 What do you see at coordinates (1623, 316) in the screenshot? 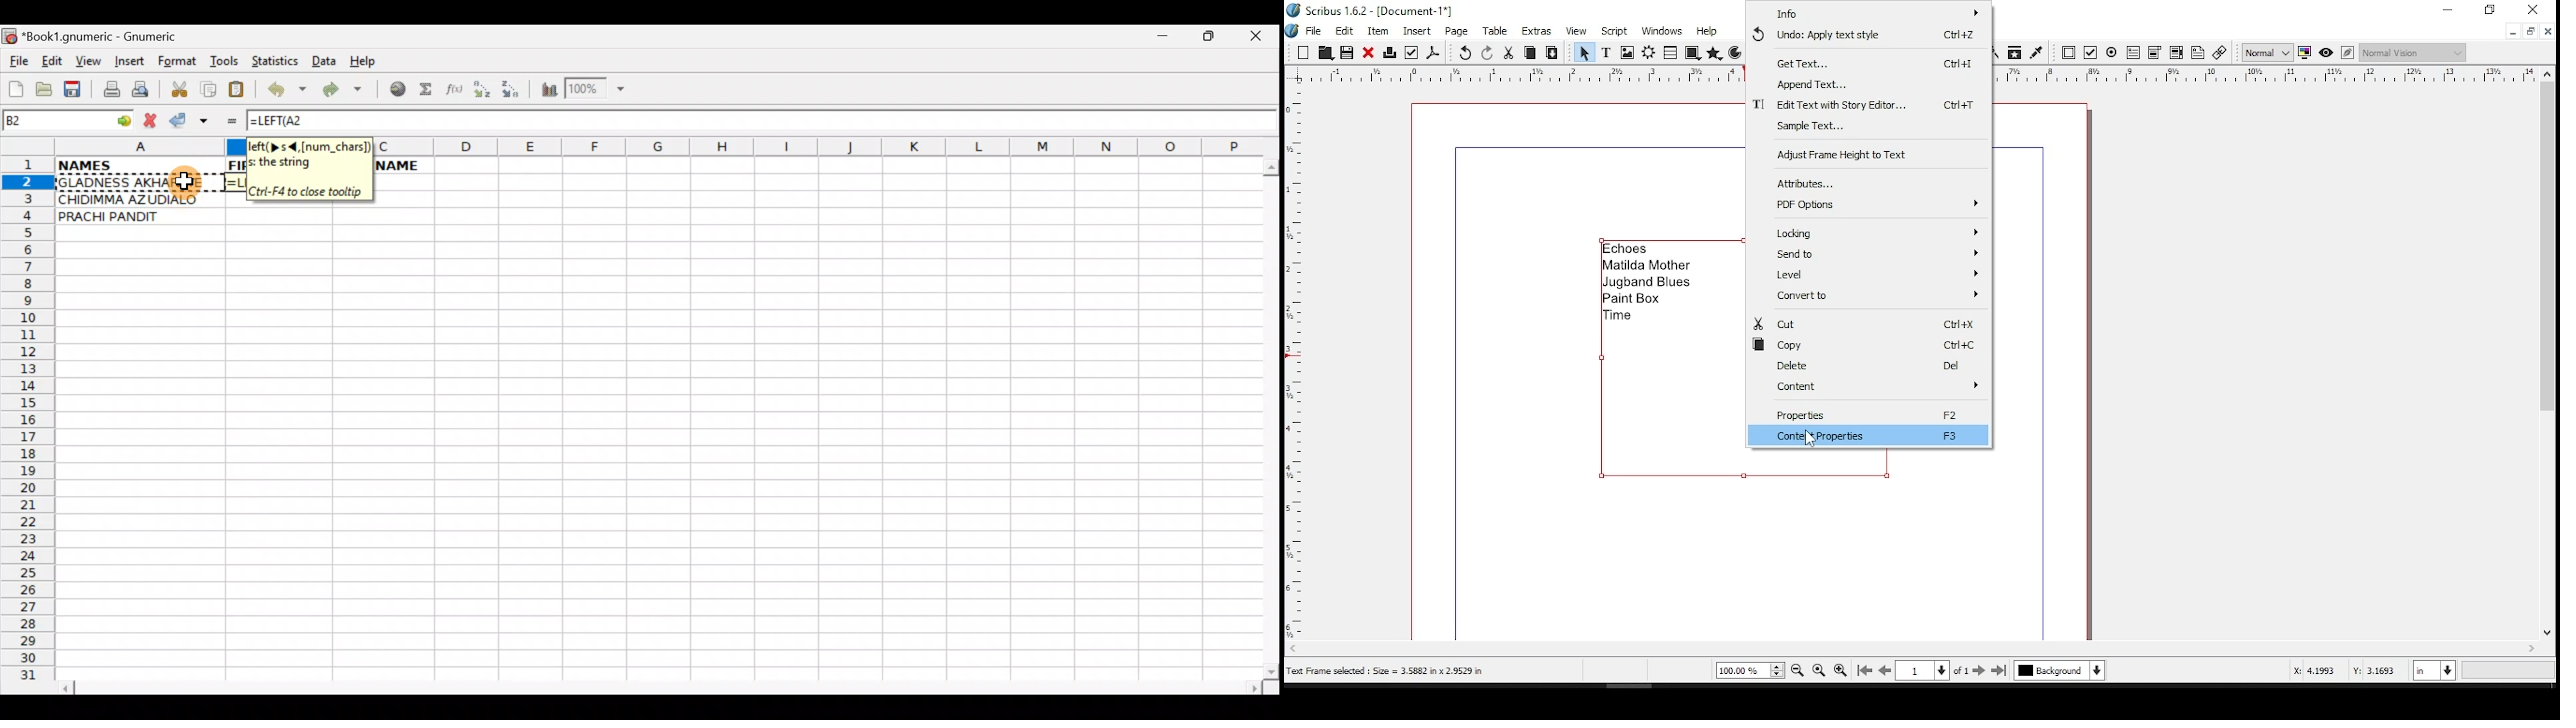
I see `time` at bounding box center [1623, 316].